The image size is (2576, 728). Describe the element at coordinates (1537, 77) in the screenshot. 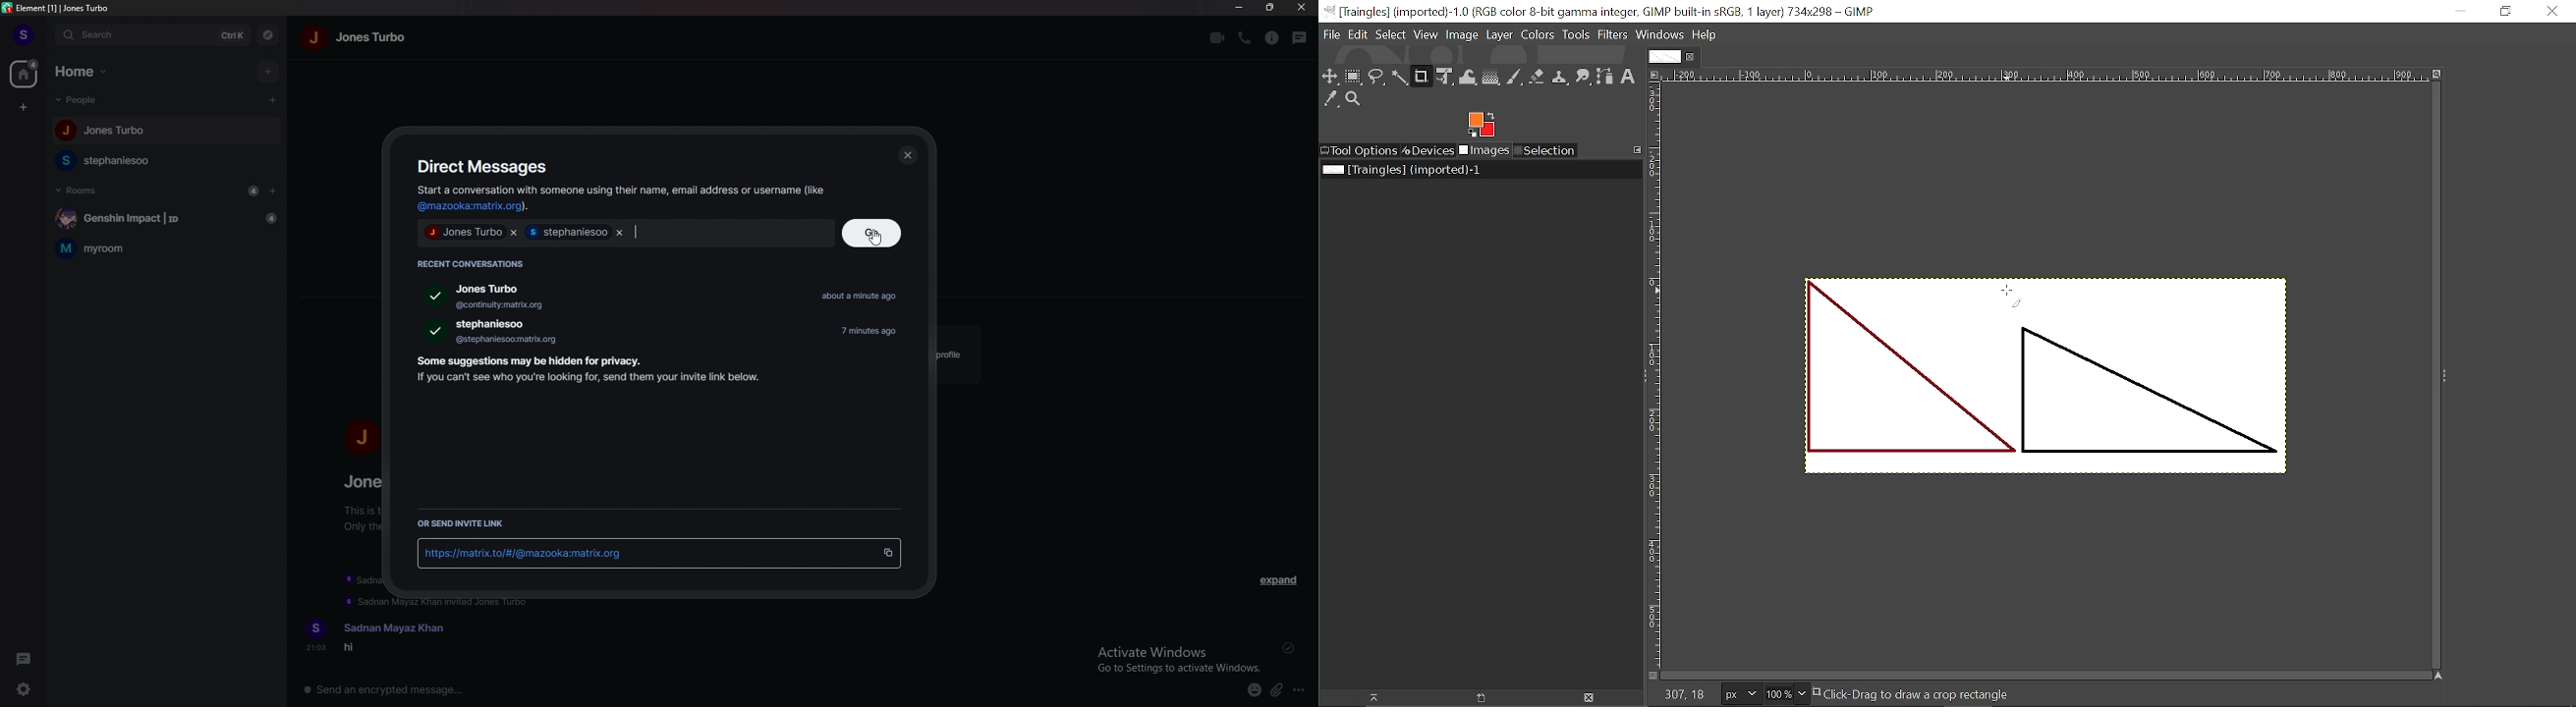

I see `Eraser tool` at that location.